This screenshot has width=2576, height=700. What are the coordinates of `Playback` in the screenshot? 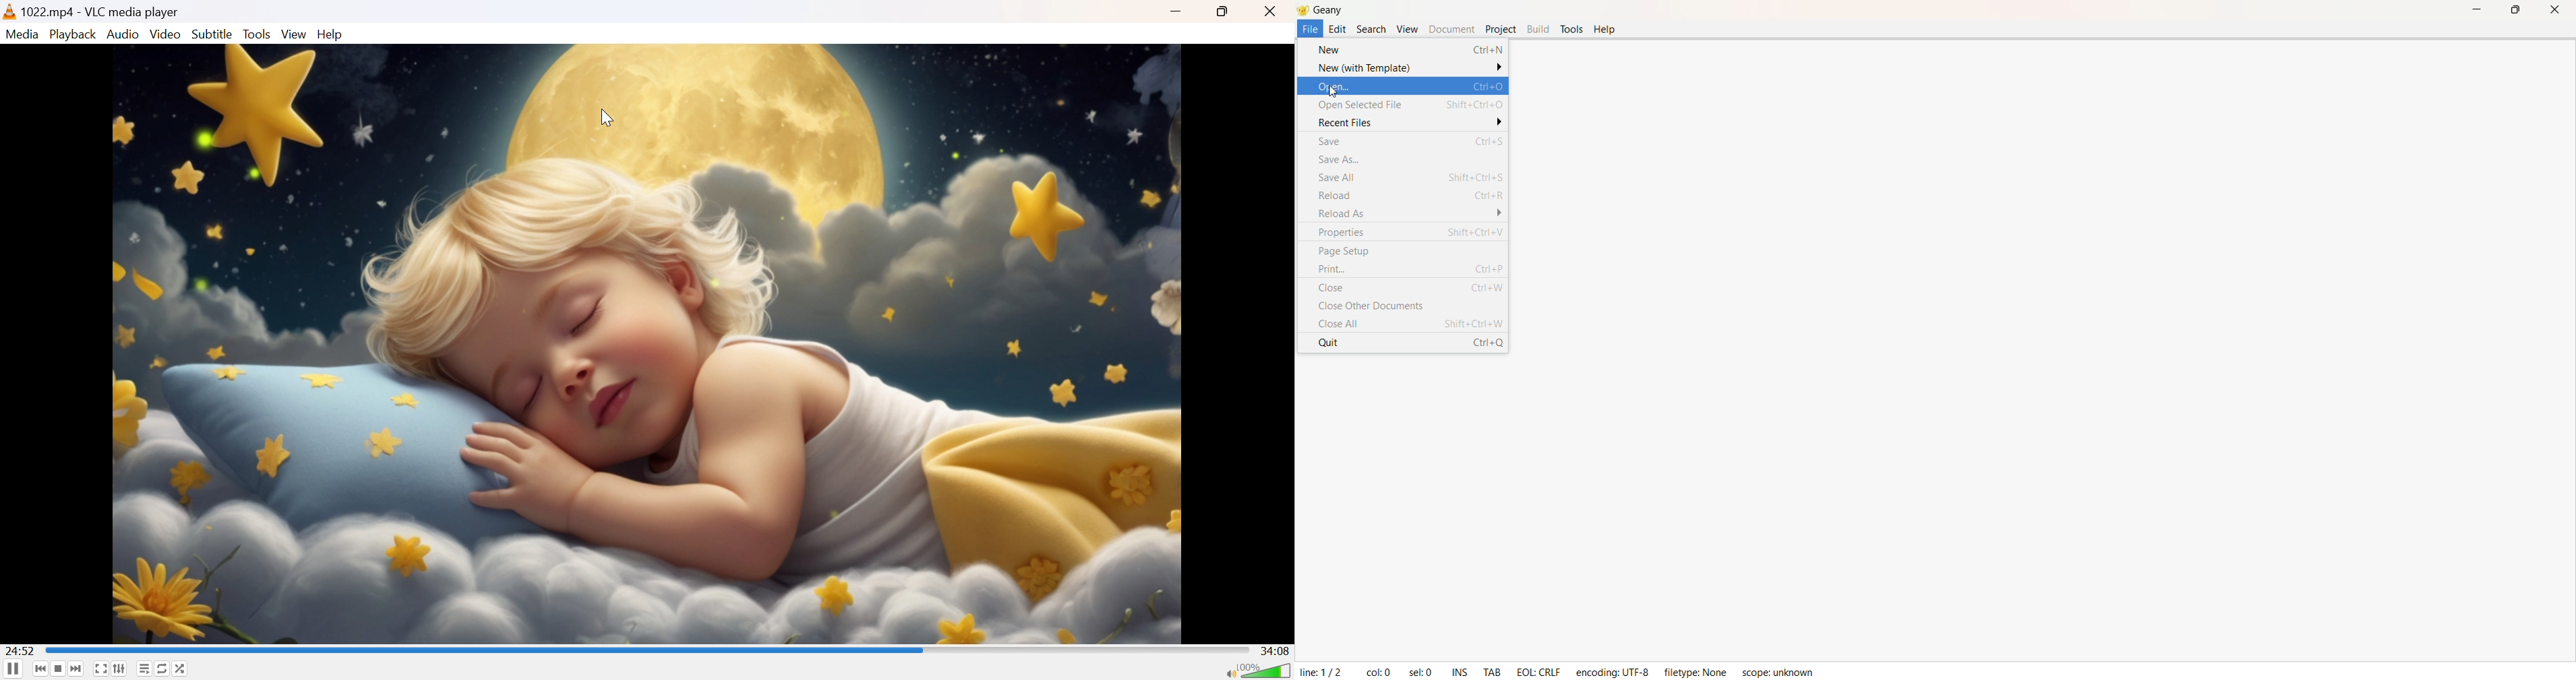 It's located at (73, 34).